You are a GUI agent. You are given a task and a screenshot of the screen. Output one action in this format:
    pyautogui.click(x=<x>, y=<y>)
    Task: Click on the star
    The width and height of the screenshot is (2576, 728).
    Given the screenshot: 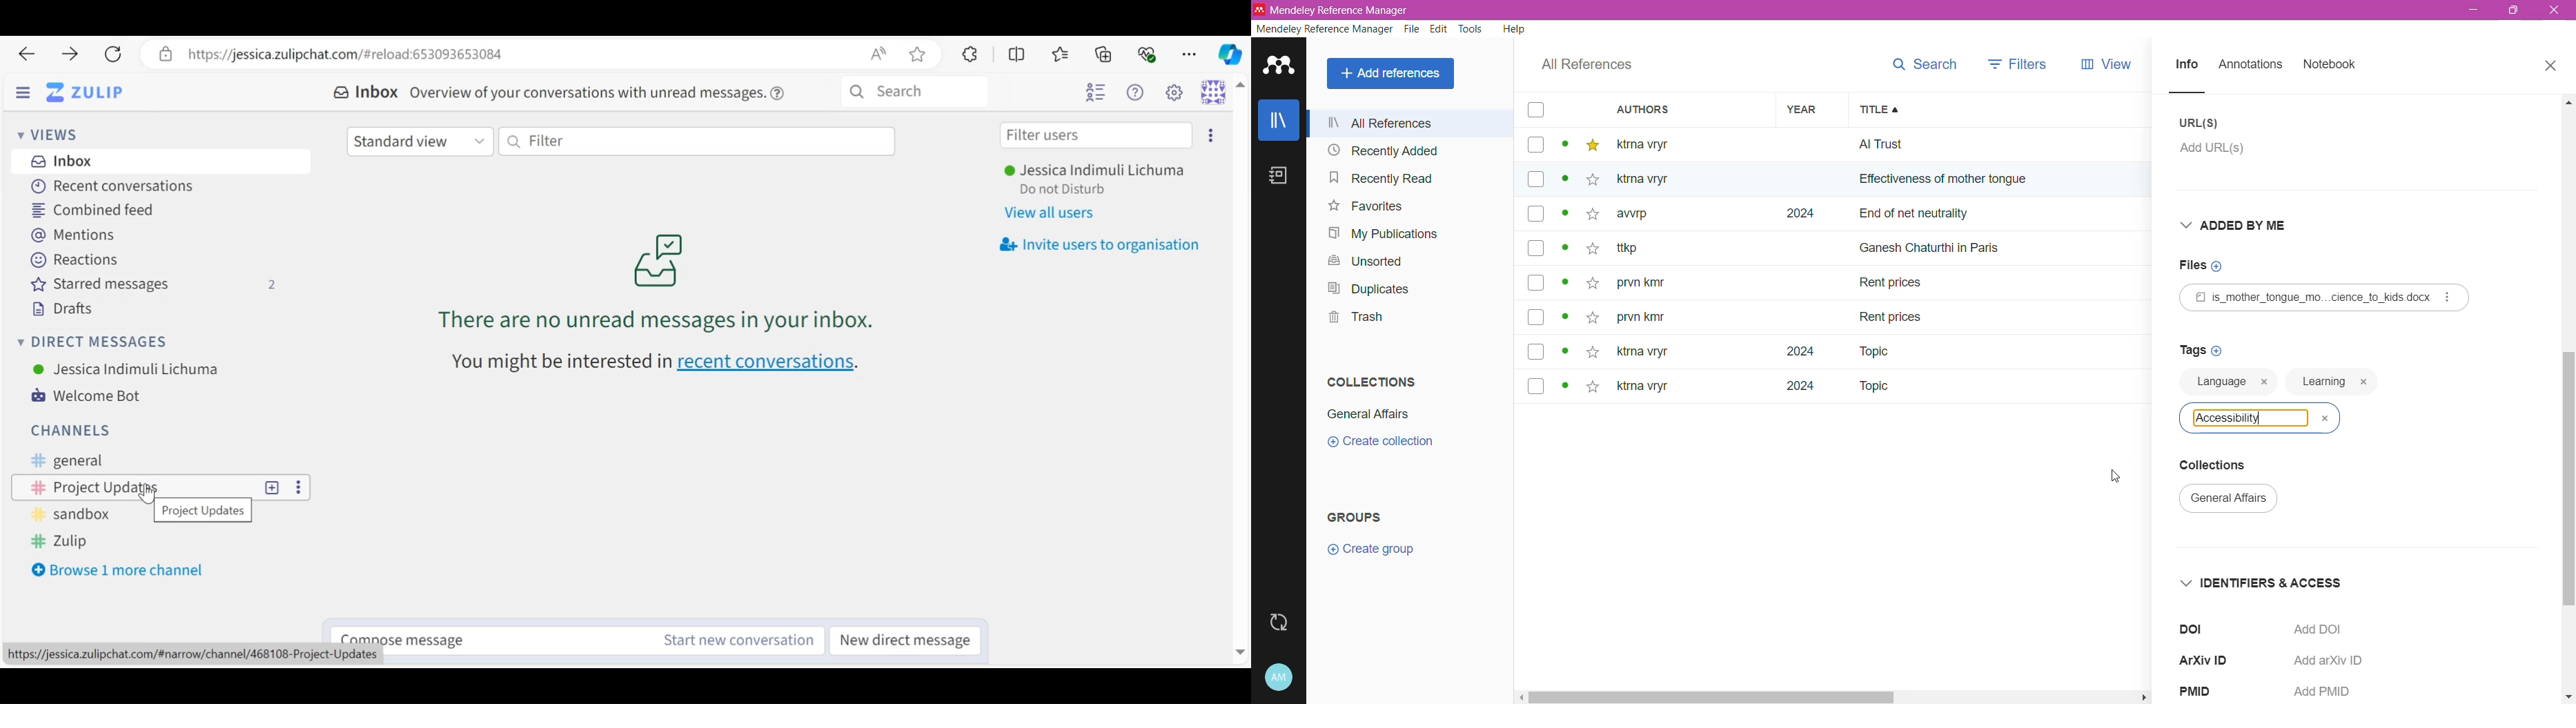 What is the action you would take?
    pyautogui.click(x=1591, y=314)
    